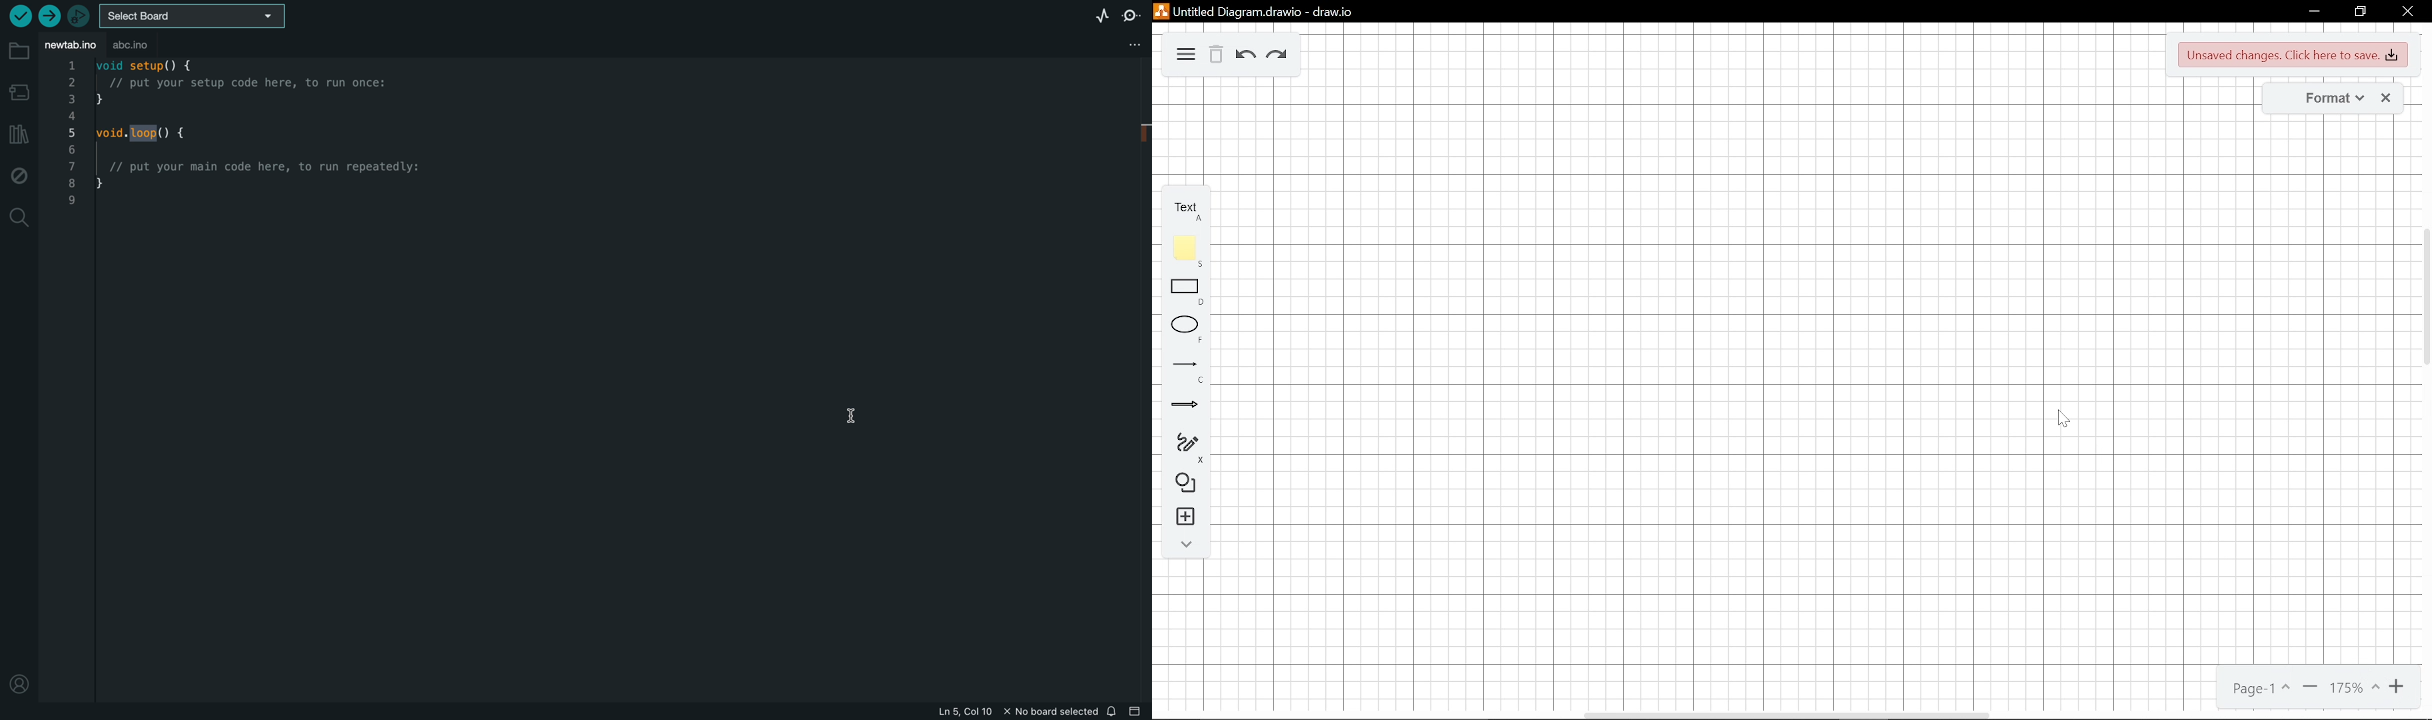 This screenshot has height=728, width=2436. Describe the element at coordinates (1180, 371) in the screenshot. I see `lines` at that location.